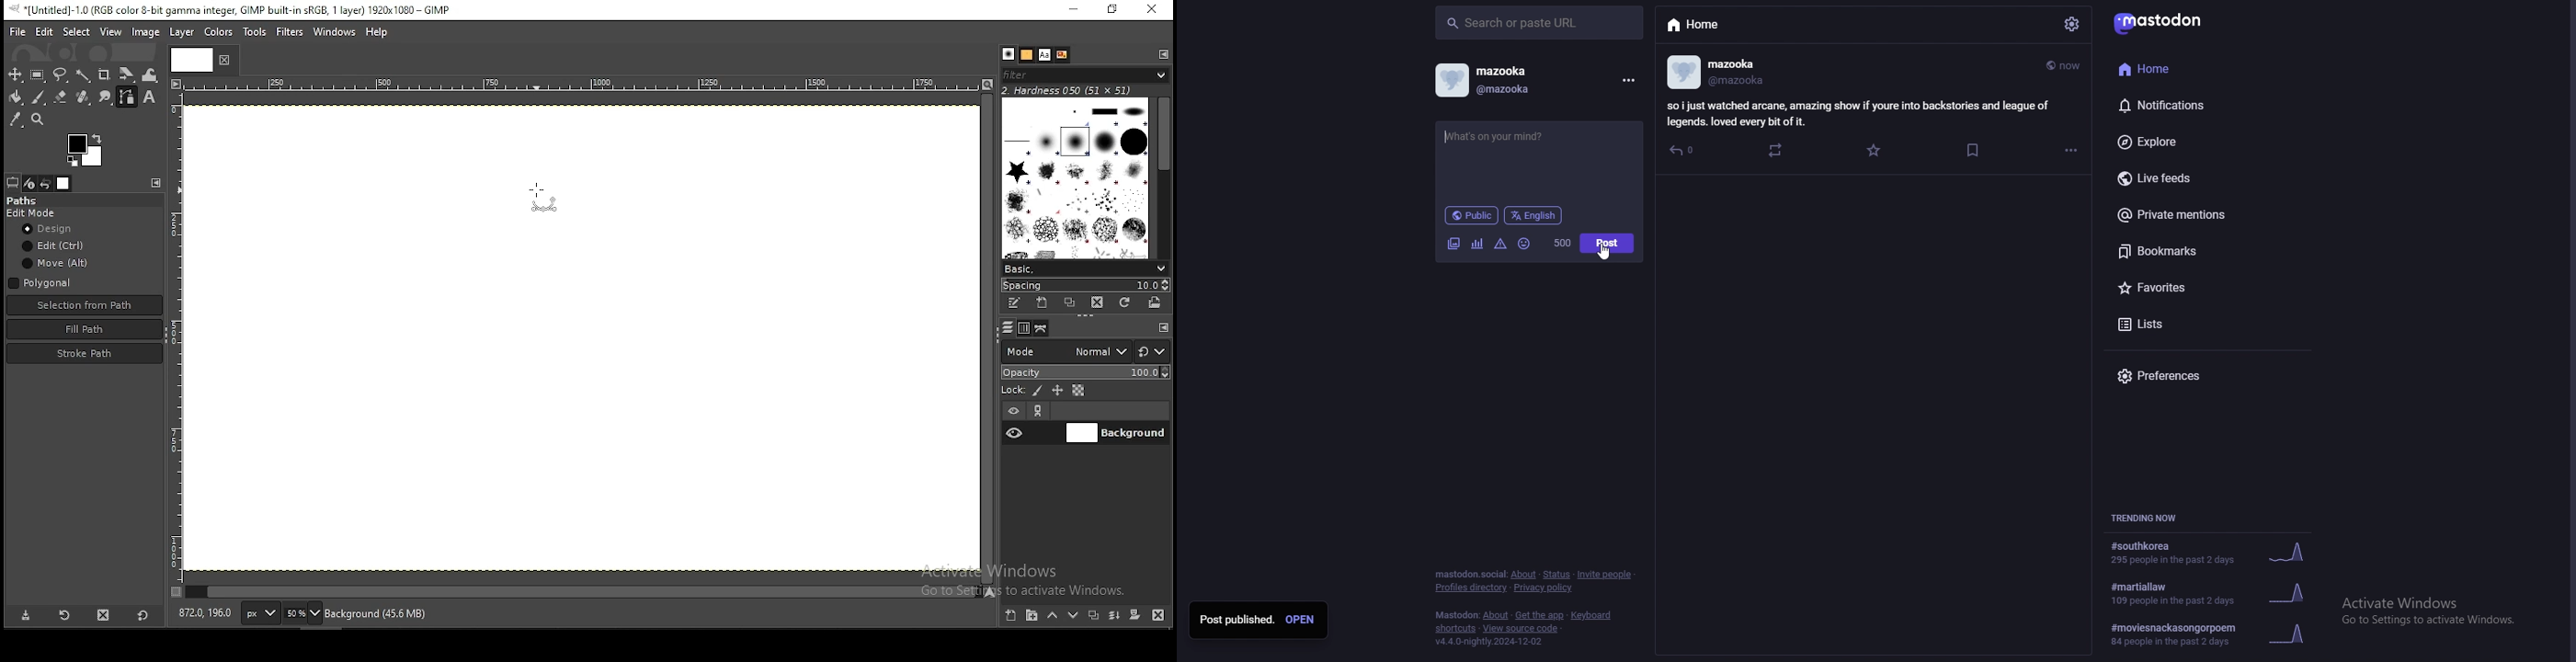  Describe the element at coordinates (1455, 615) in the screenshot. I see `mastodon` at that location.